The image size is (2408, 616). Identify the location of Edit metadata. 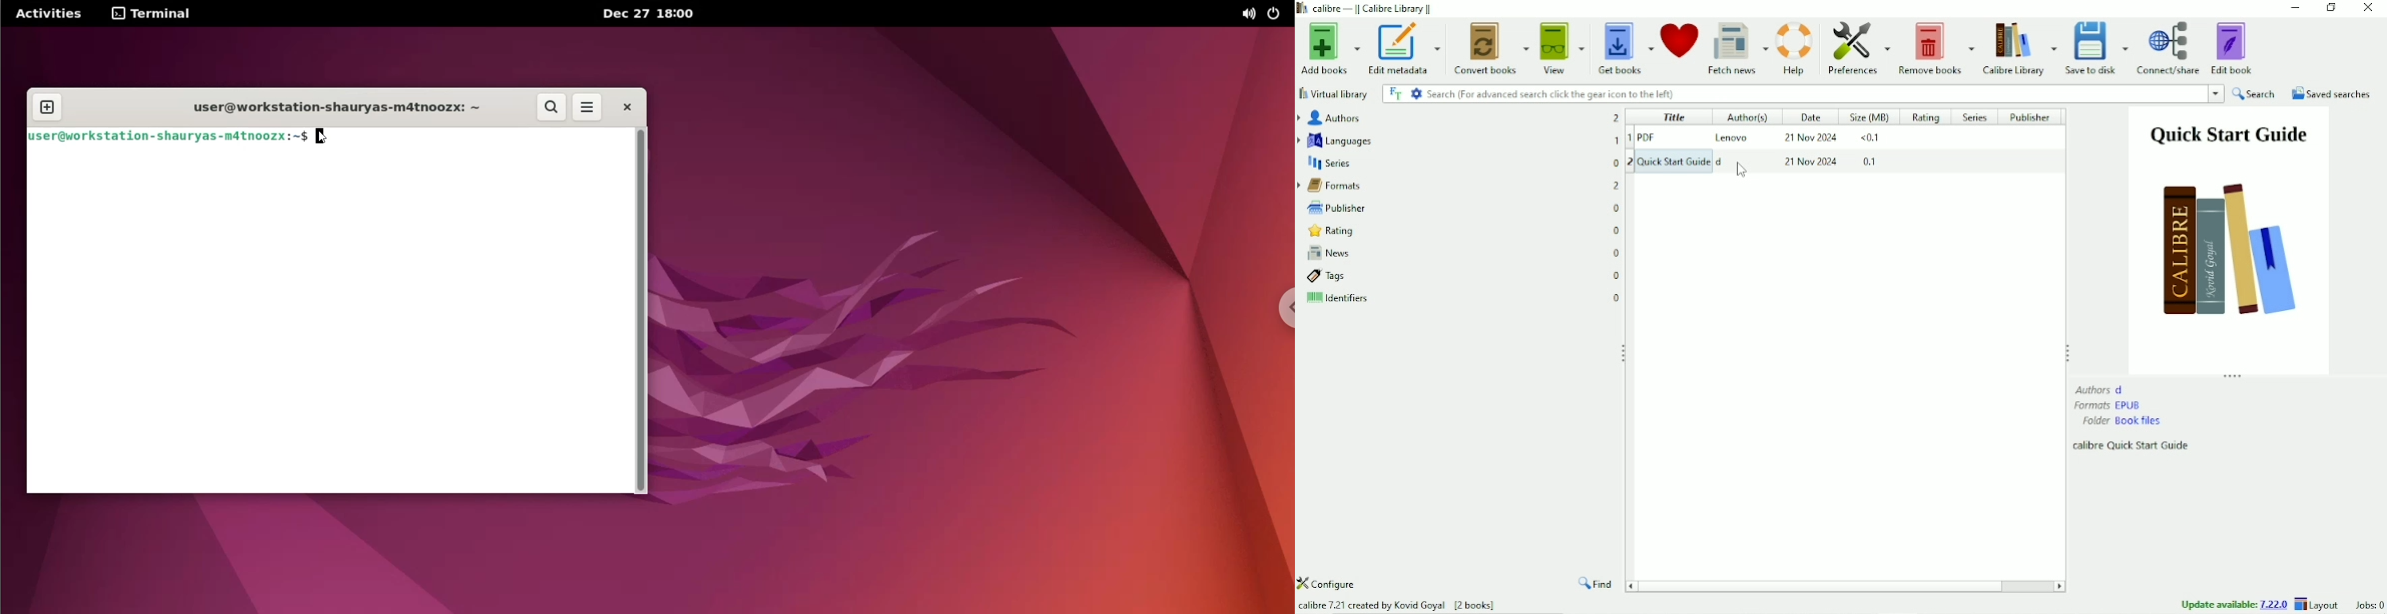
(1402, 49).